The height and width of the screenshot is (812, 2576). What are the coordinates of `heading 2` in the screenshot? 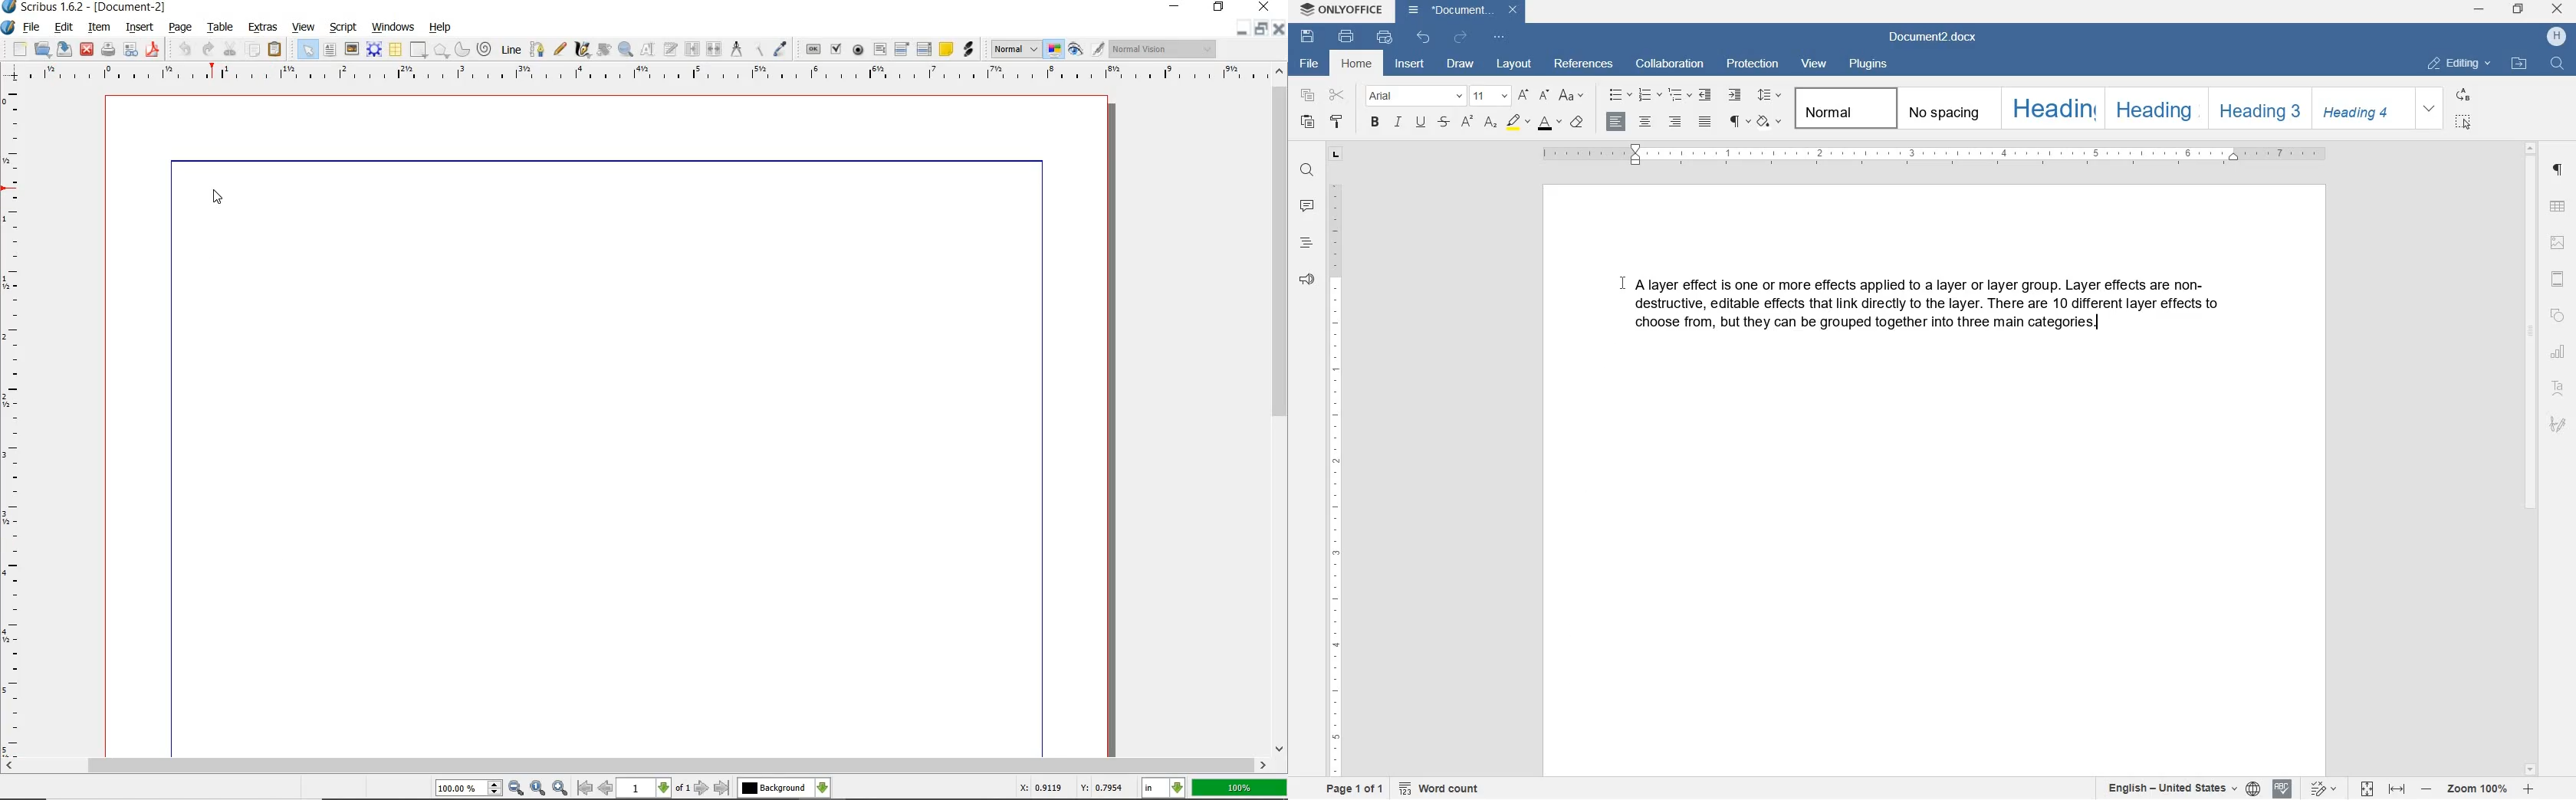 It's located at (2154, 108).